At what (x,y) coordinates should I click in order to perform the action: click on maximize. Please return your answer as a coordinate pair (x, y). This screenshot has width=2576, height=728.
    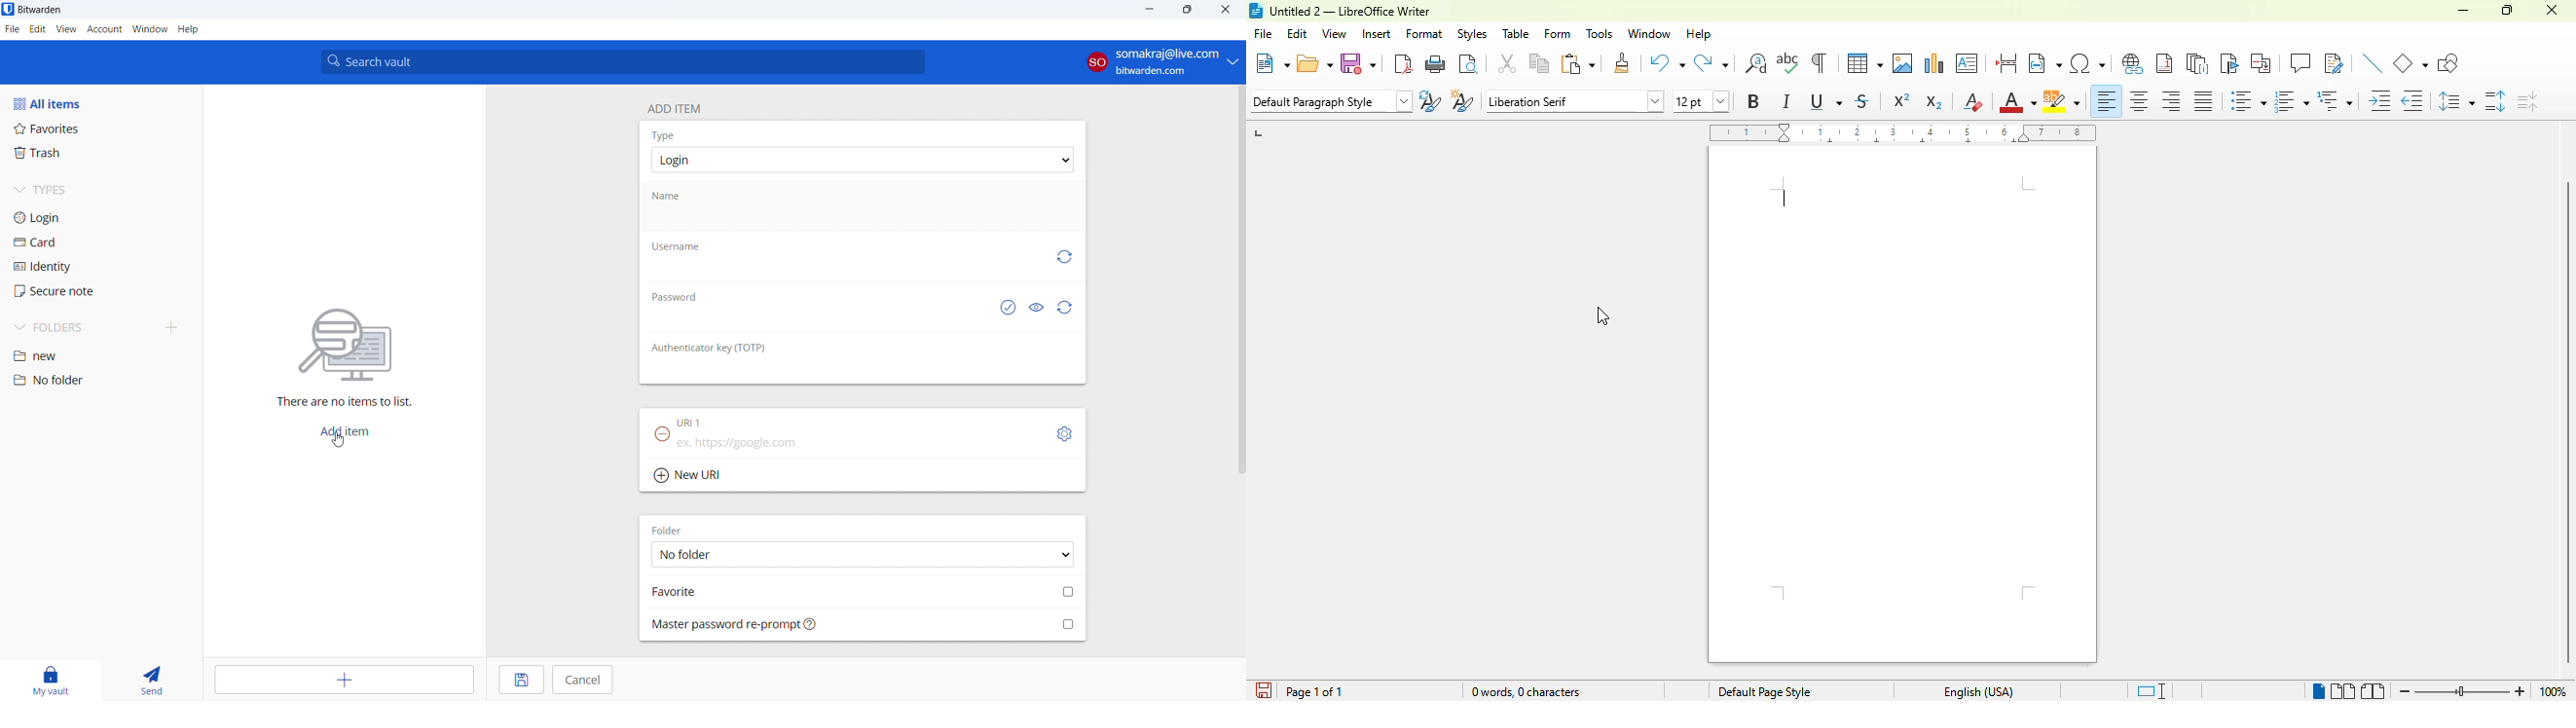
    Looking at the image, I should click on (1186, 10).